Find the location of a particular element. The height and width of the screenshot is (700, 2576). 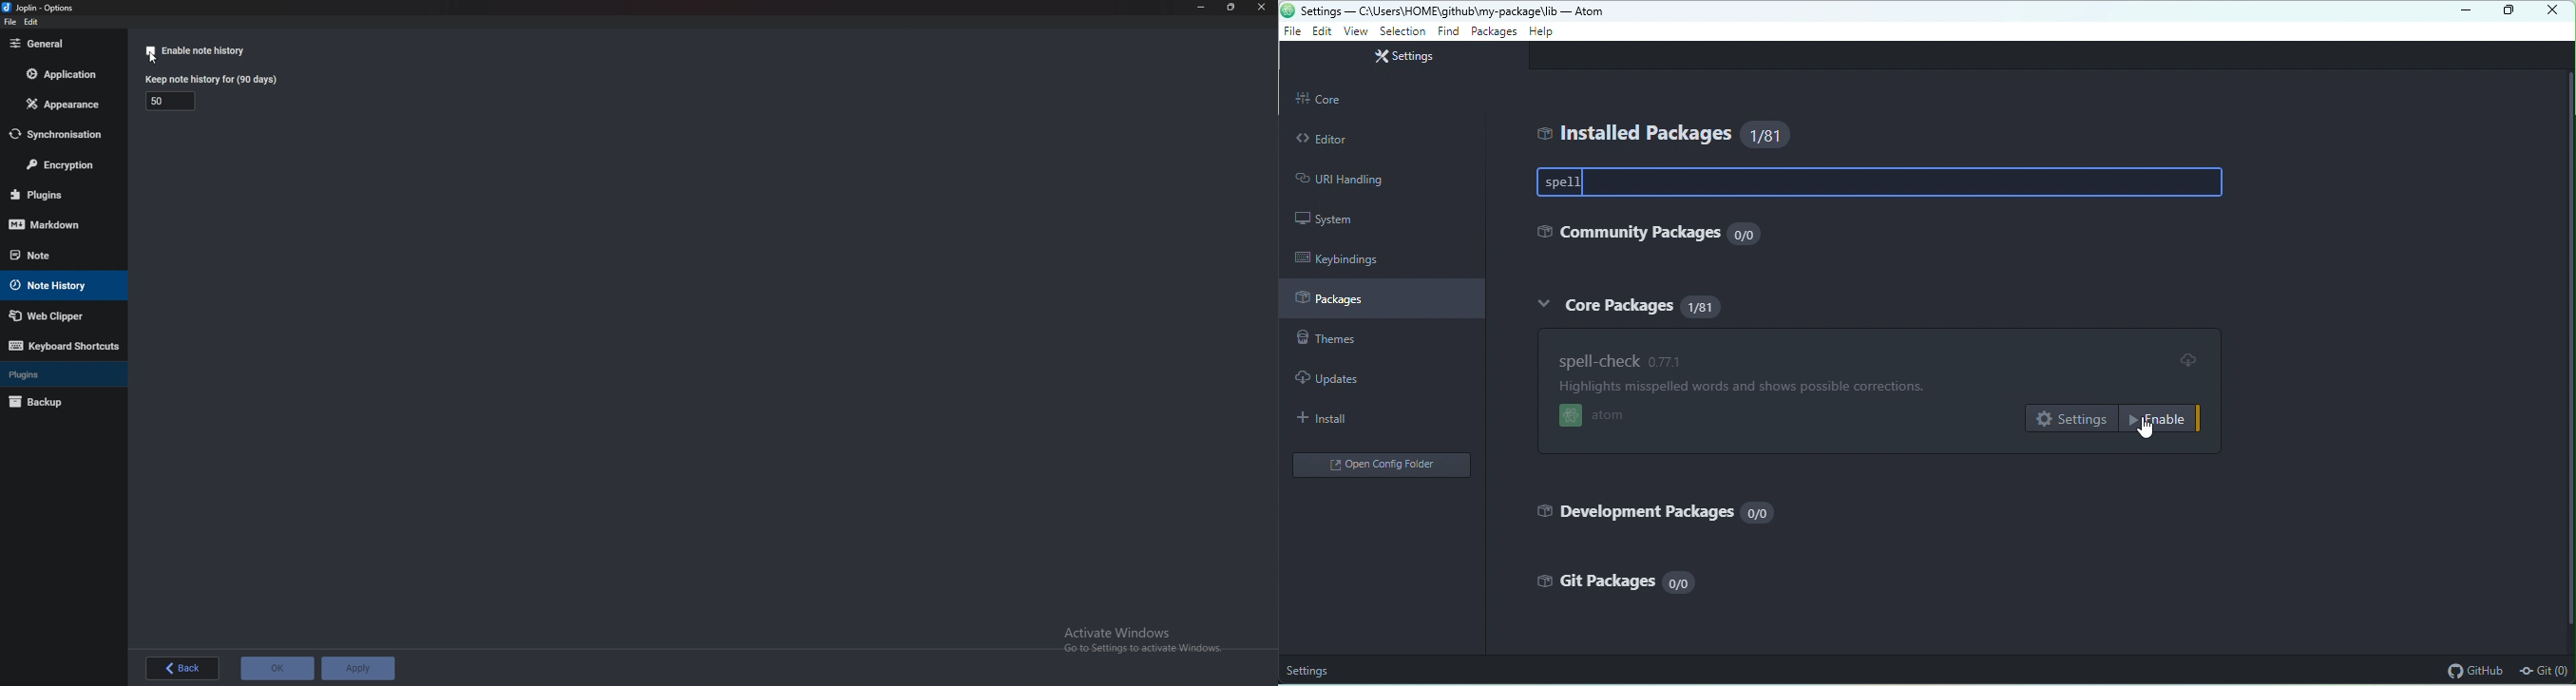

Note history is located at coordinates (59, 286).